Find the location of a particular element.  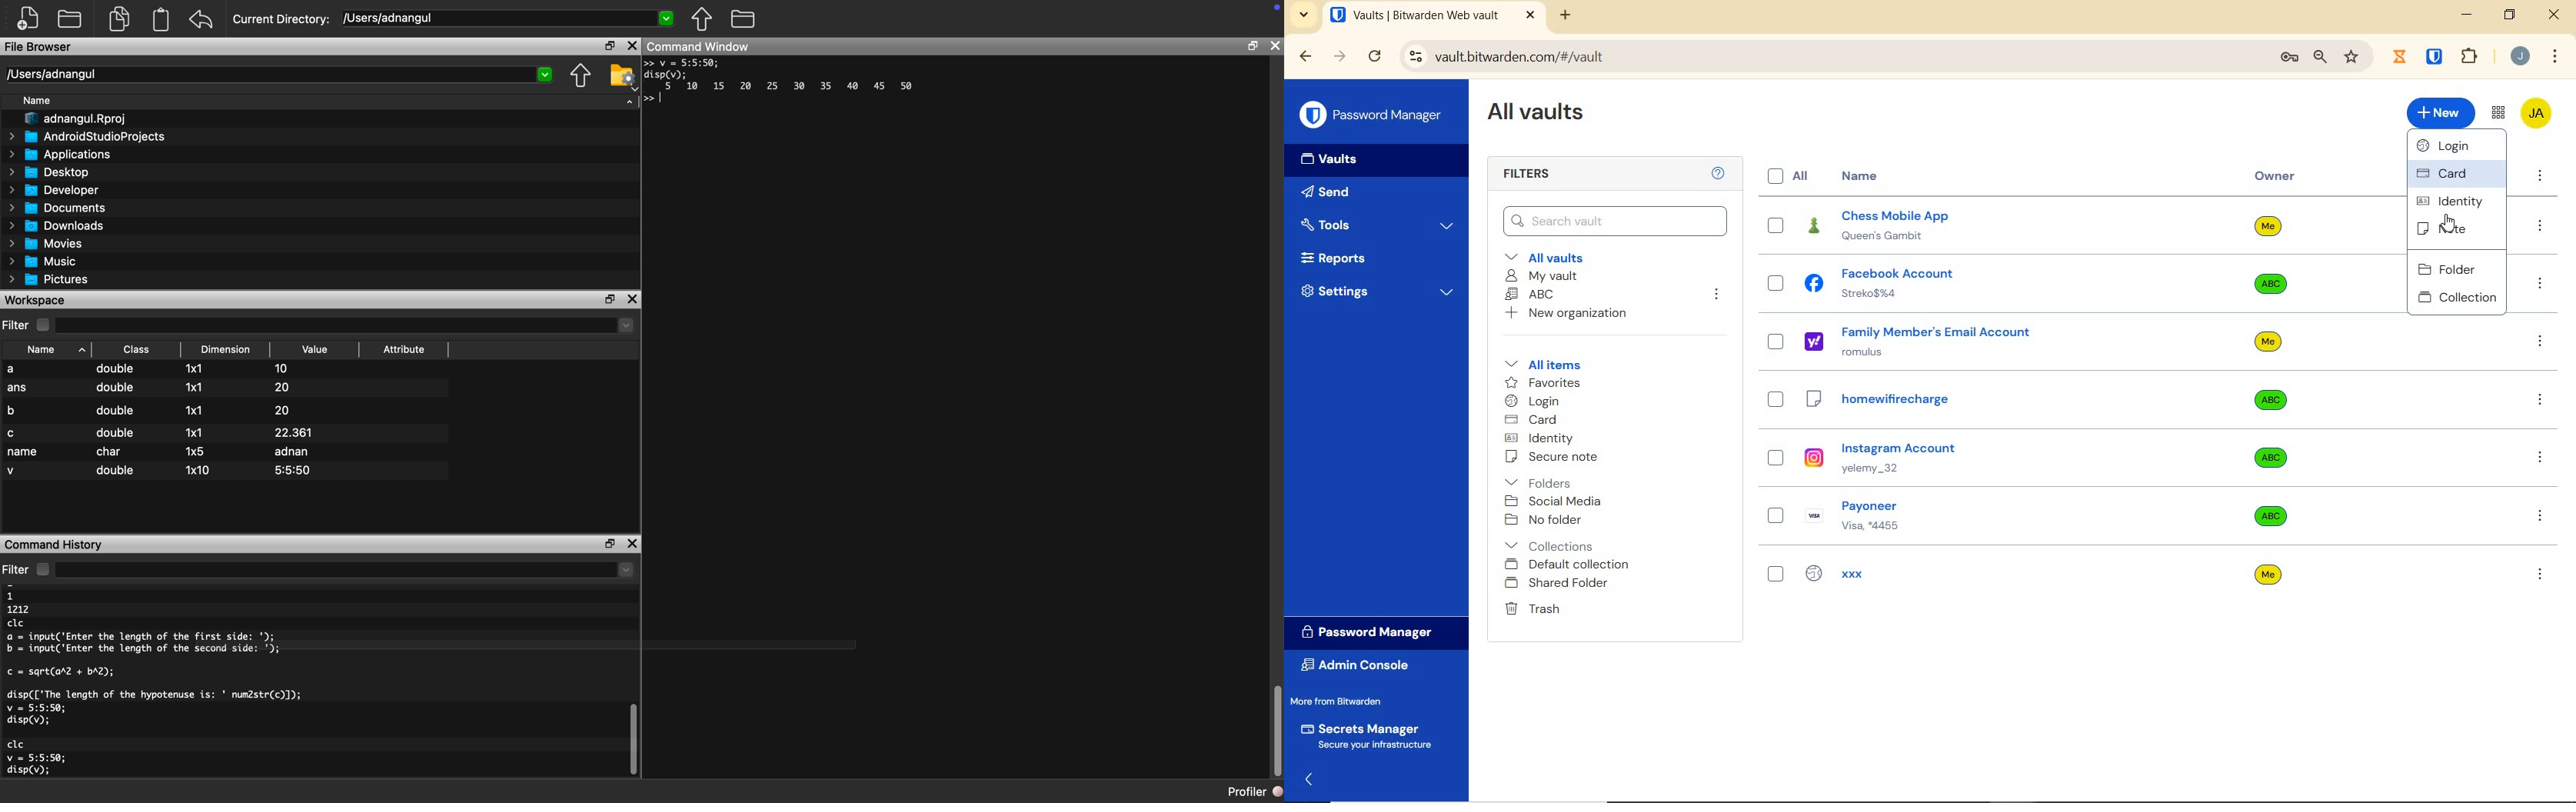

more options is located at coordinates (2539, 285).